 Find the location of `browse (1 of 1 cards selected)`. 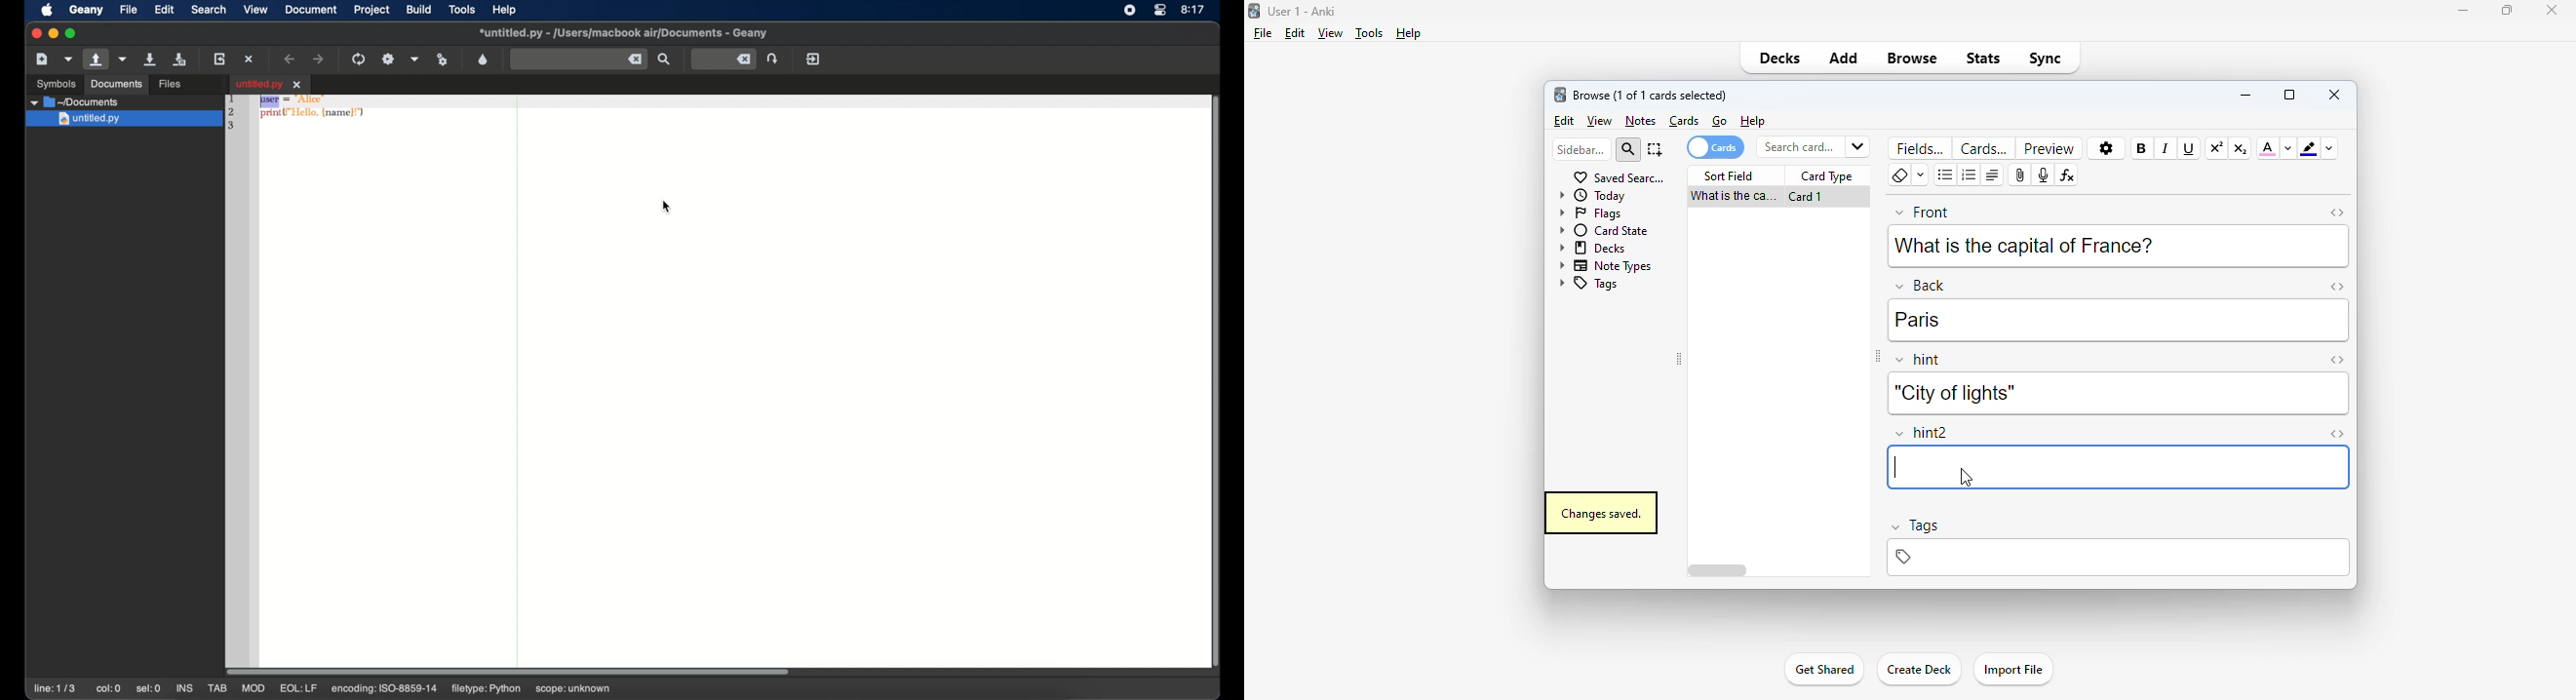

browse (1 of 1 cards selected) is located at coordinates (1651, 95).